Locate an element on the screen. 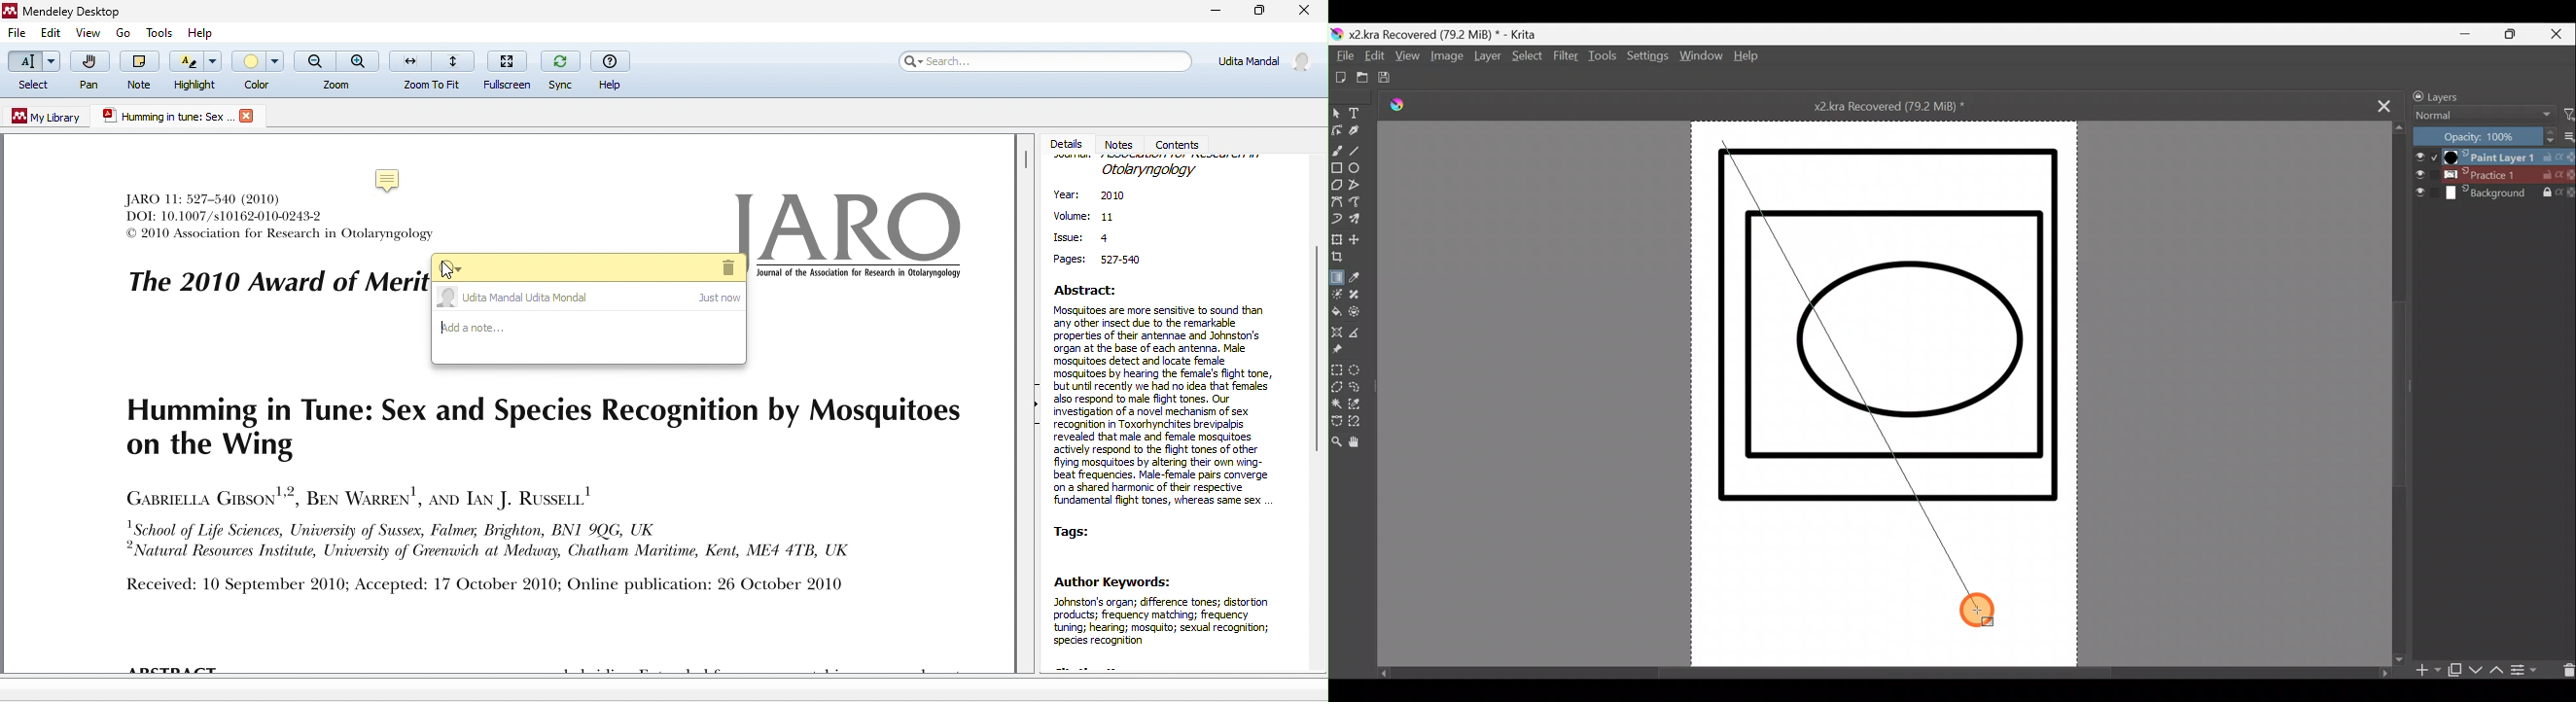  maximize is located at coordinates (1257, 14).